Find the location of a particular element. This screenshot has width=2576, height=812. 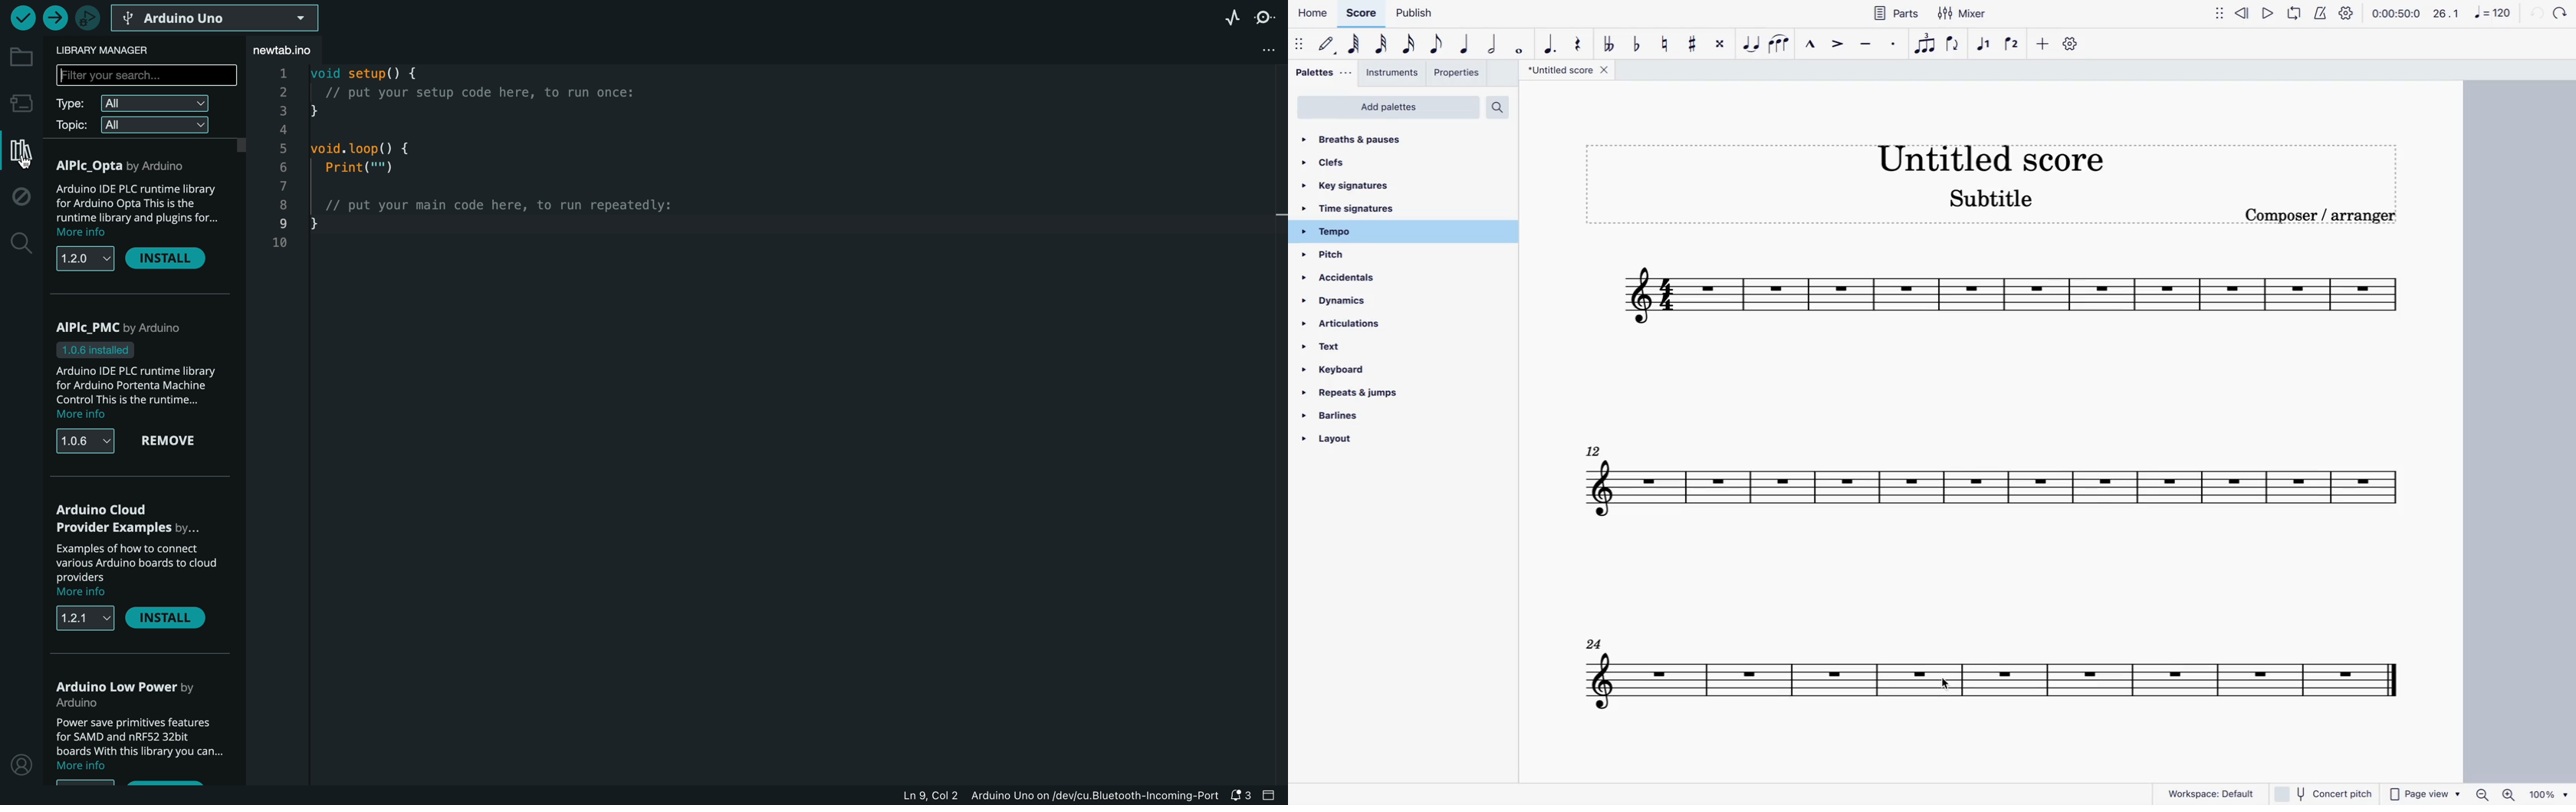

versions is located at coordinates (83, 262).